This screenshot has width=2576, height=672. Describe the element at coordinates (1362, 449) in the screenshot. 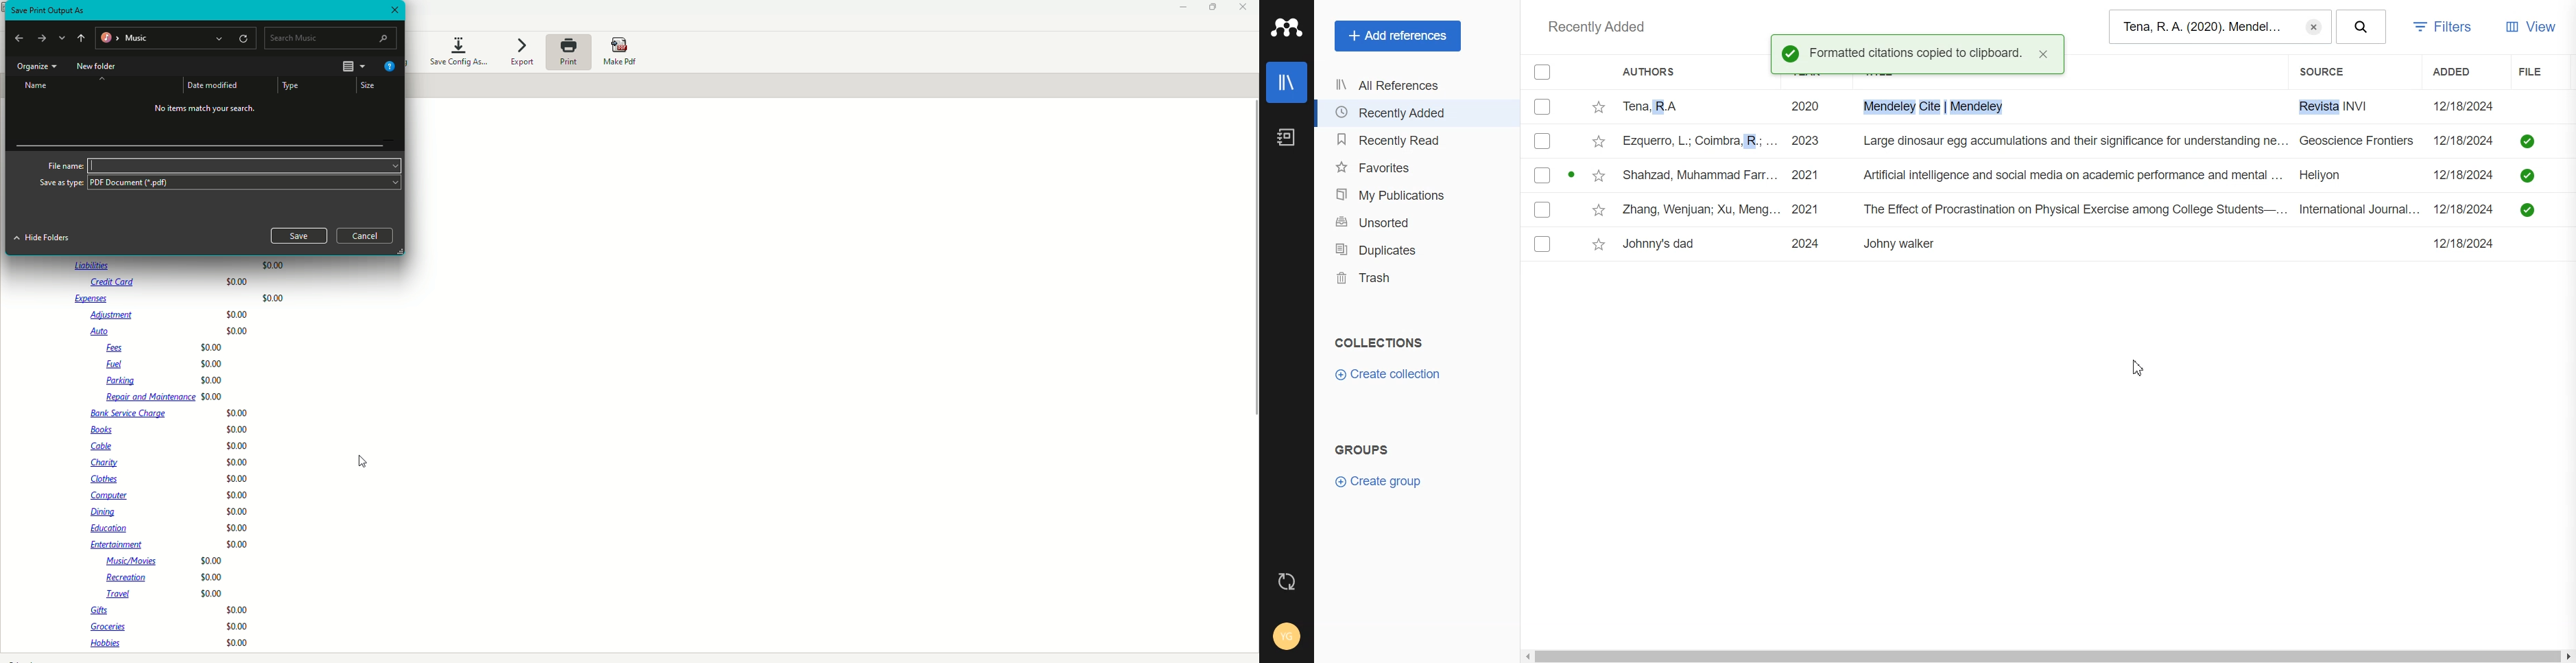

I see `GROUPS` at that location.